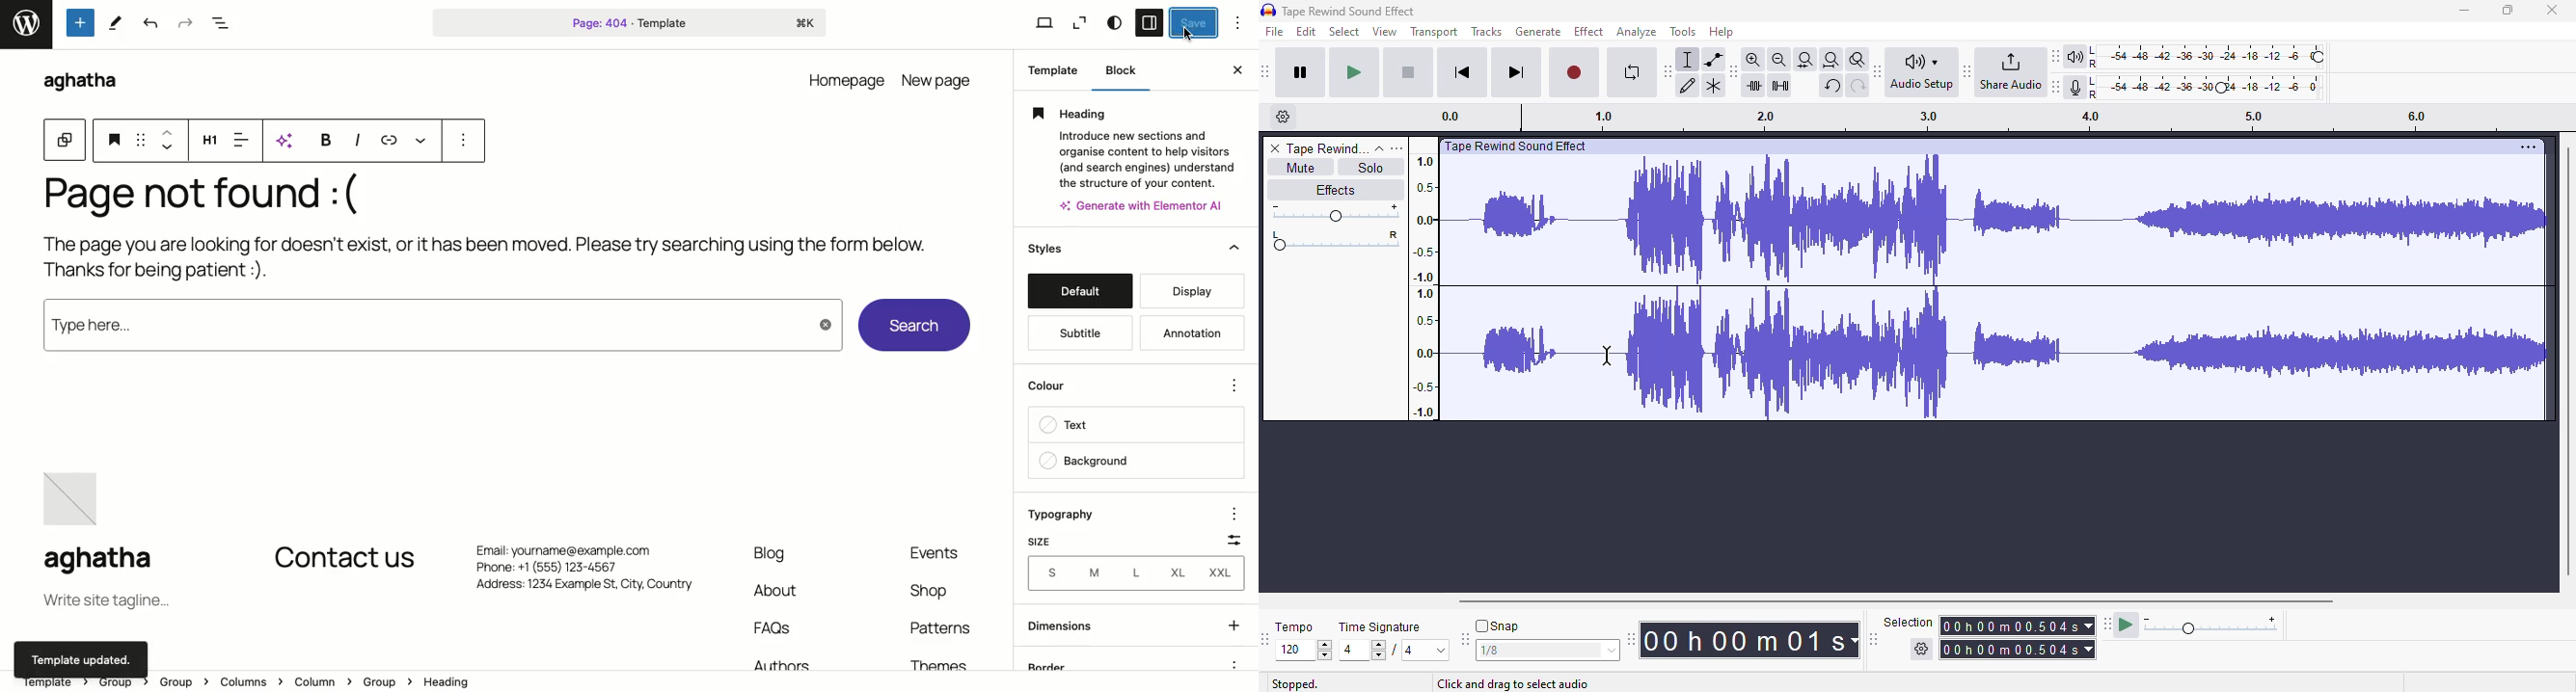 This screenshot has width=2576, height=700. What do you see at coordinates (1385, 31) in the screenshot?
I see `view` at bounding box center [1385, 31].